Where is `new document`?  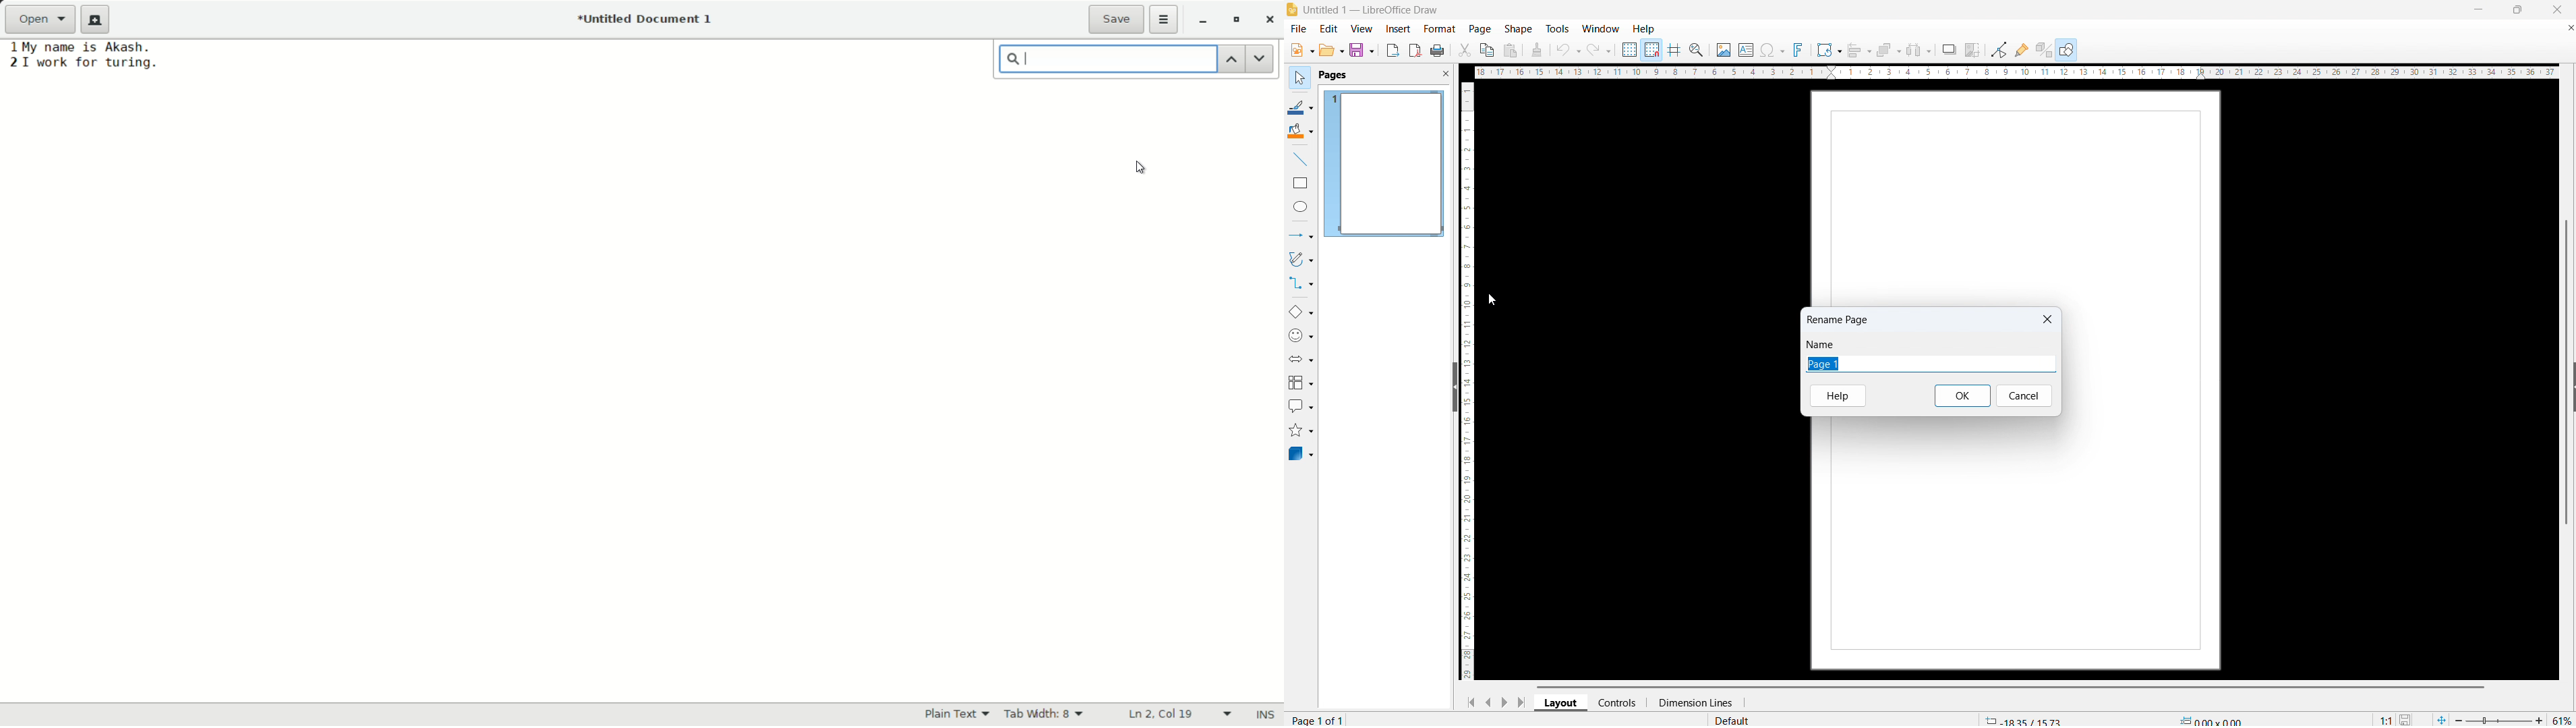 new document is located at coordinates (99, 19).